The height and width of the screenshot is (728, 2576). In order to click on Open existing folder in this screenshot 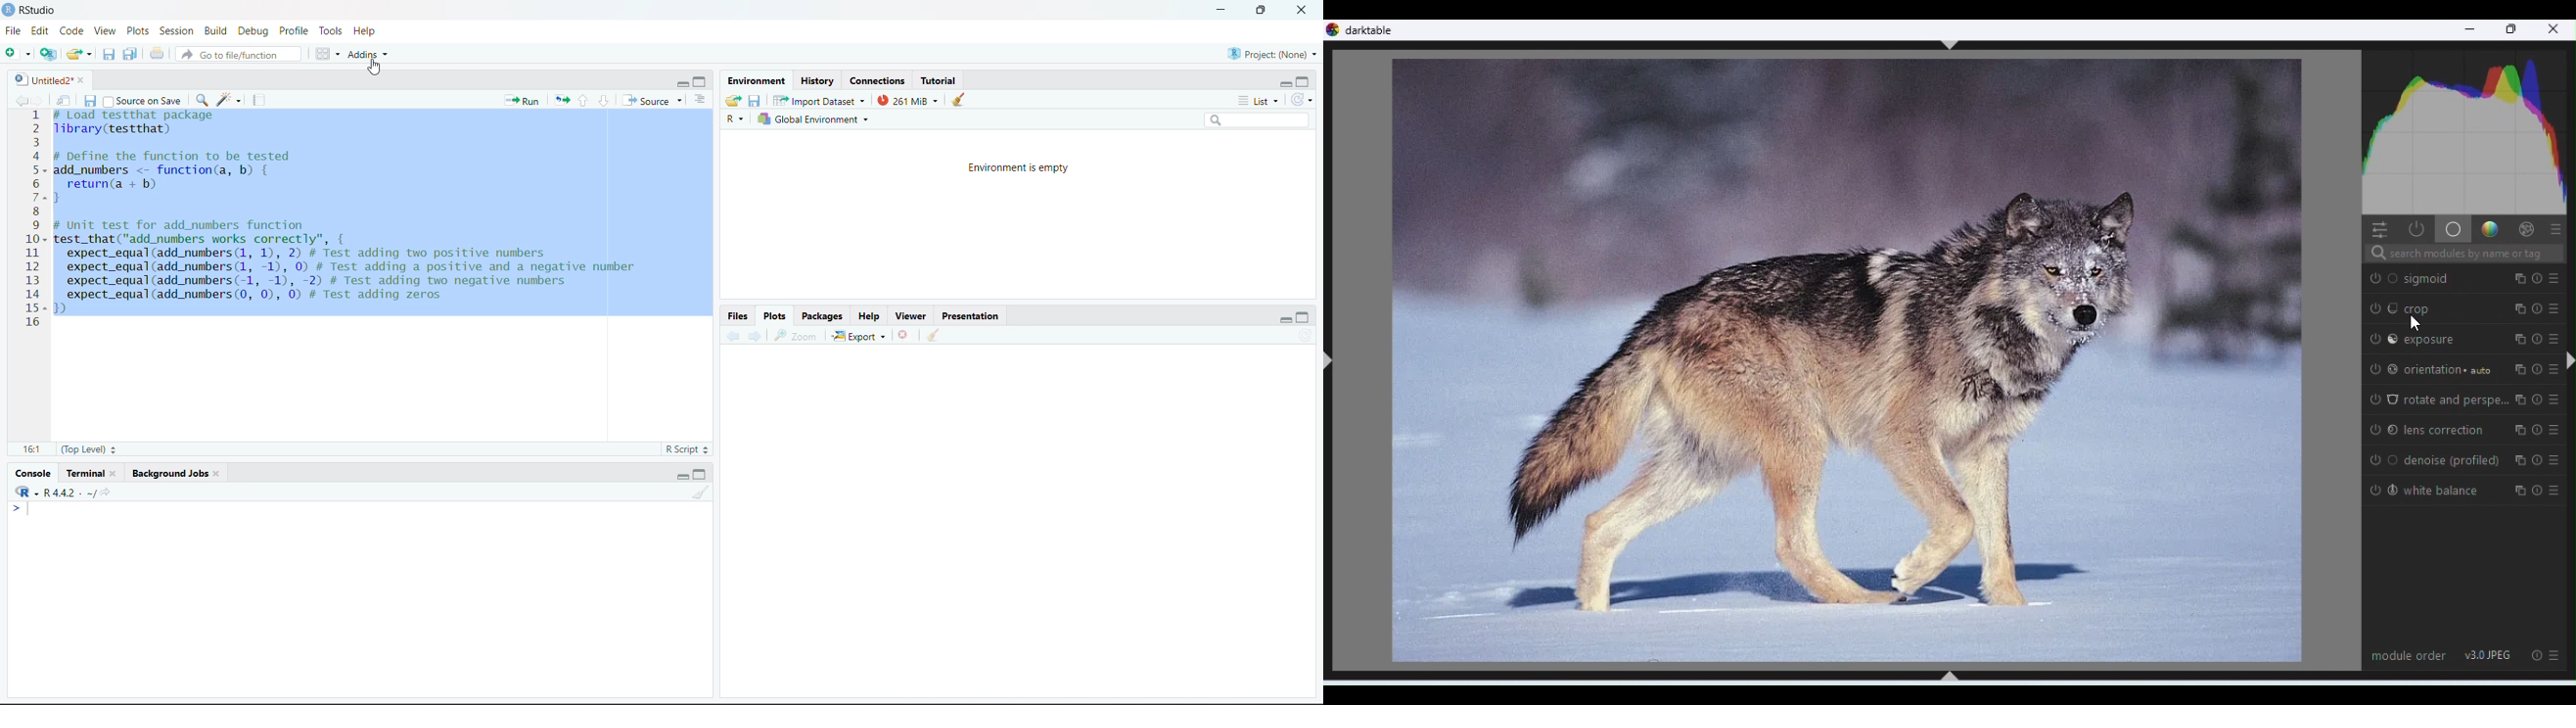, I will do `click(78, 54)`.